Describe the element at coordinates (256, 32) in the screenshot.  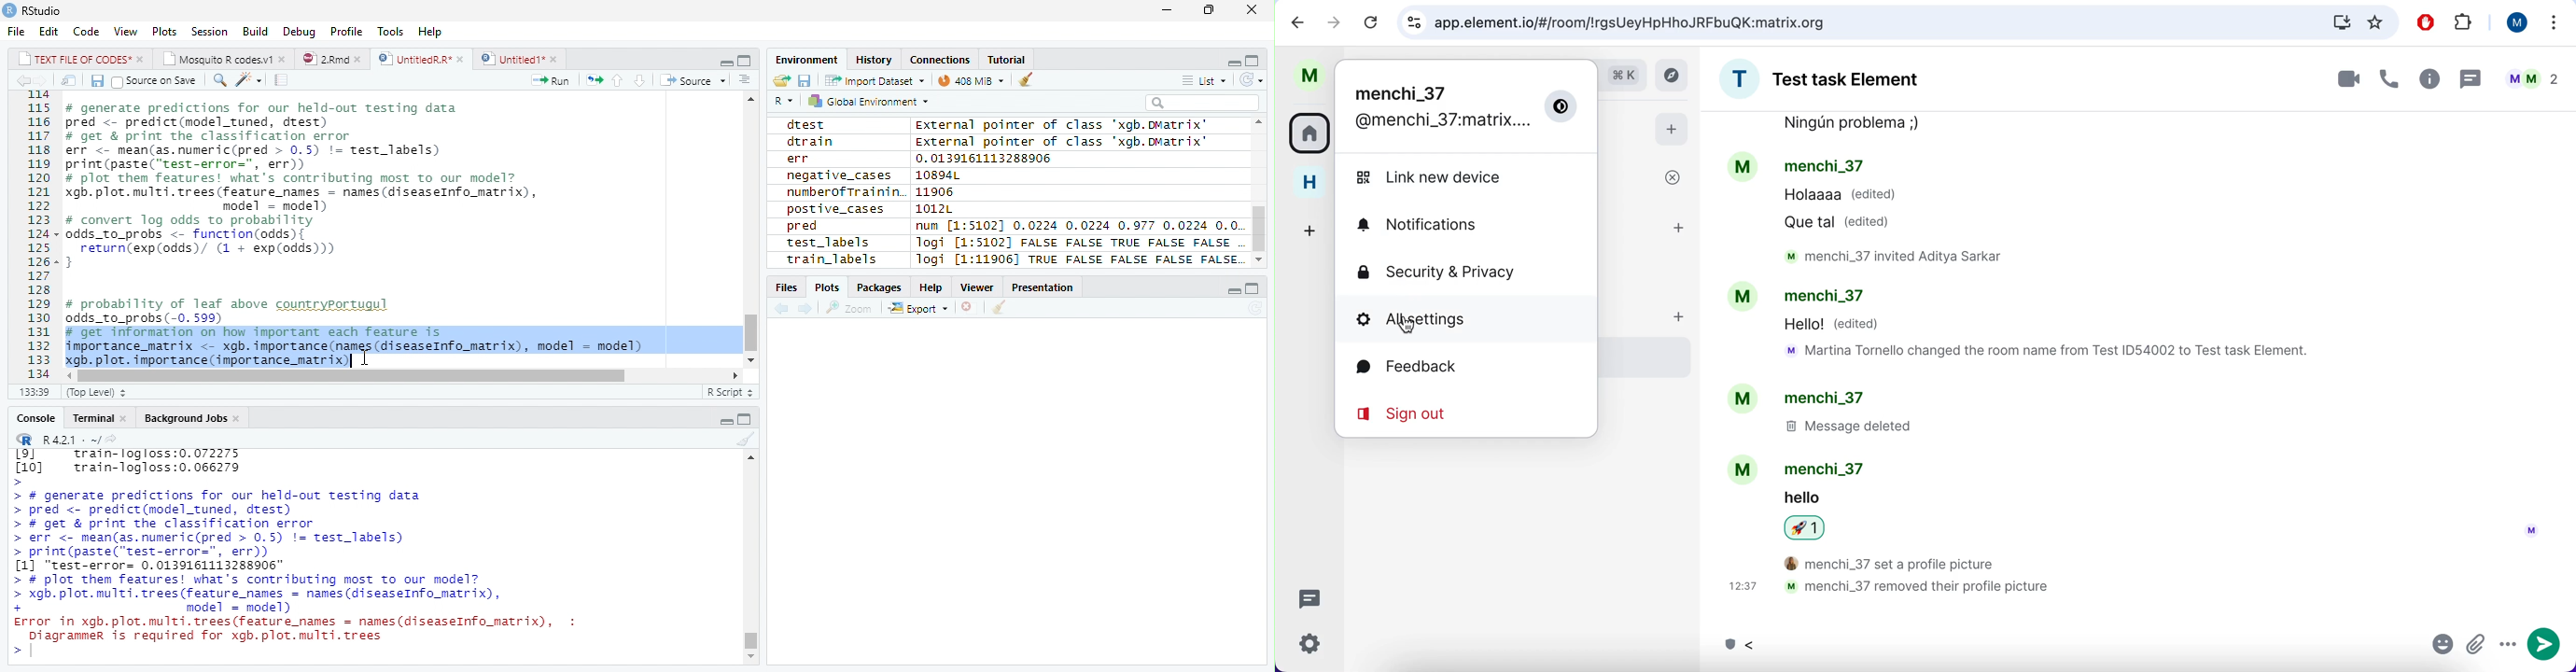
I see `Build` at that location.